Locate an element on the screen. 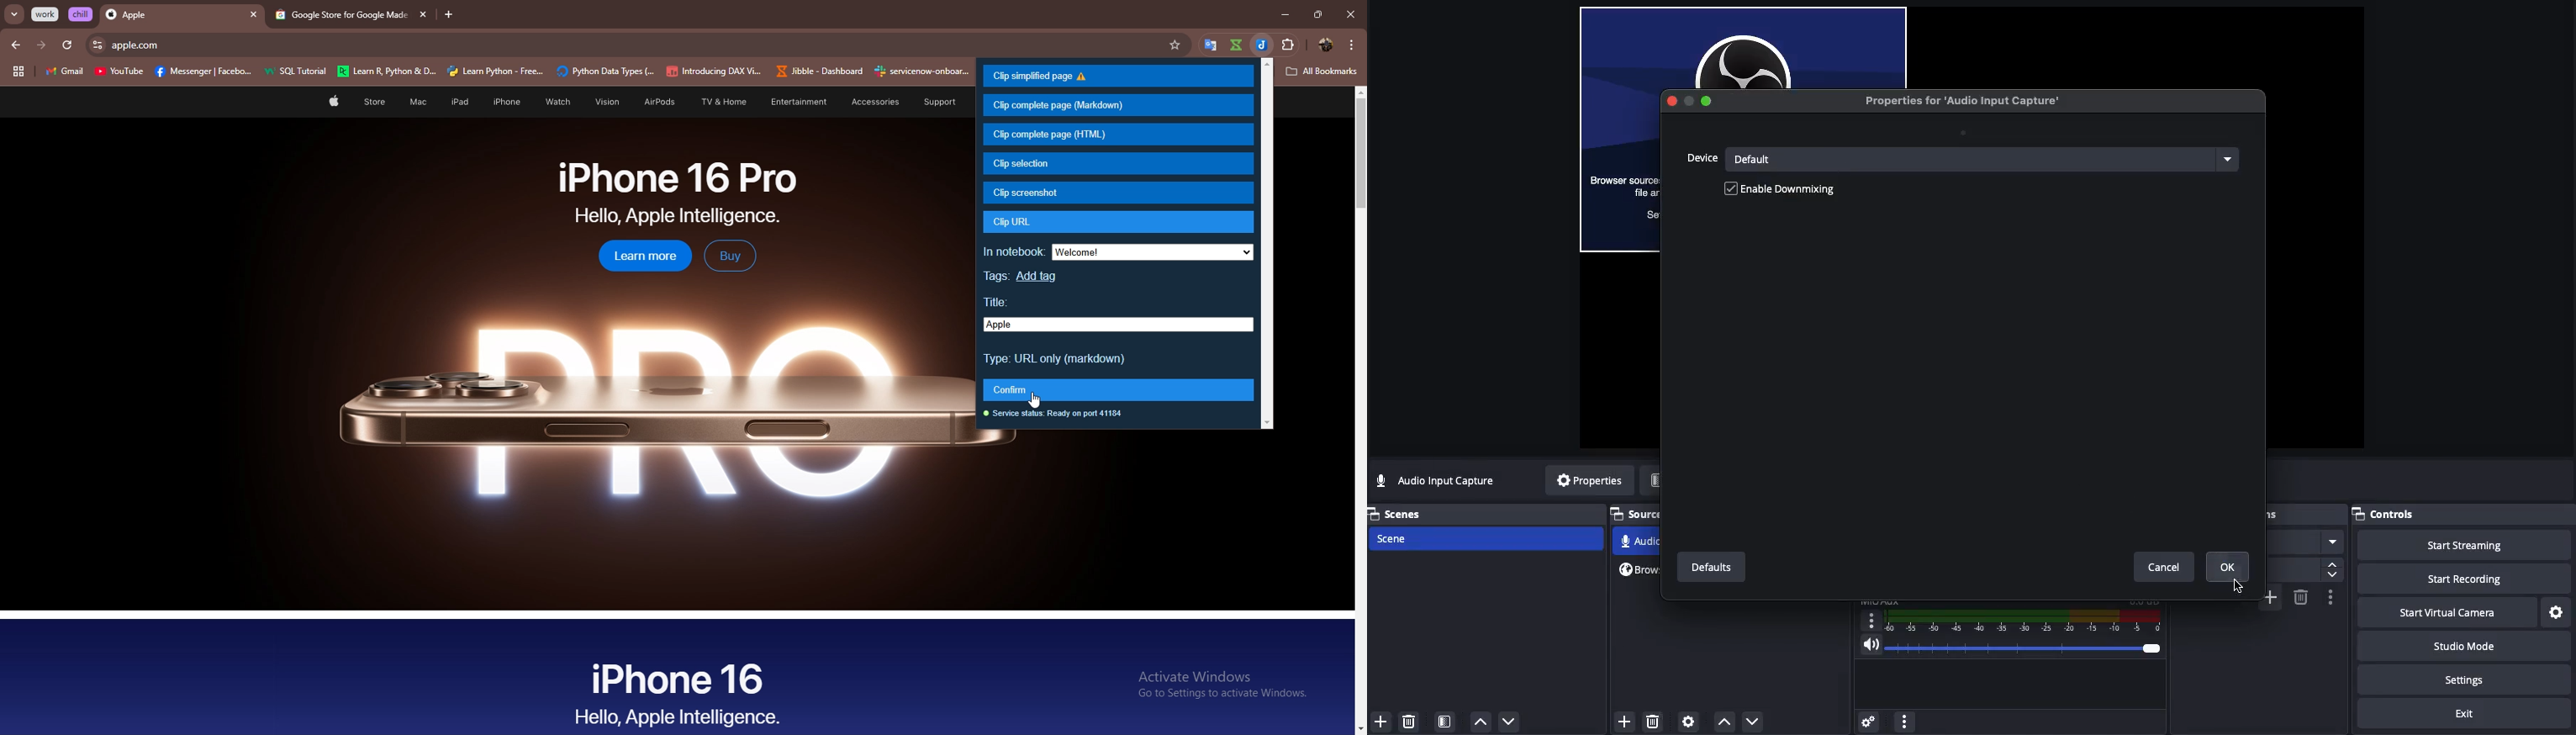  Options is located at coordinates (1904, 719).